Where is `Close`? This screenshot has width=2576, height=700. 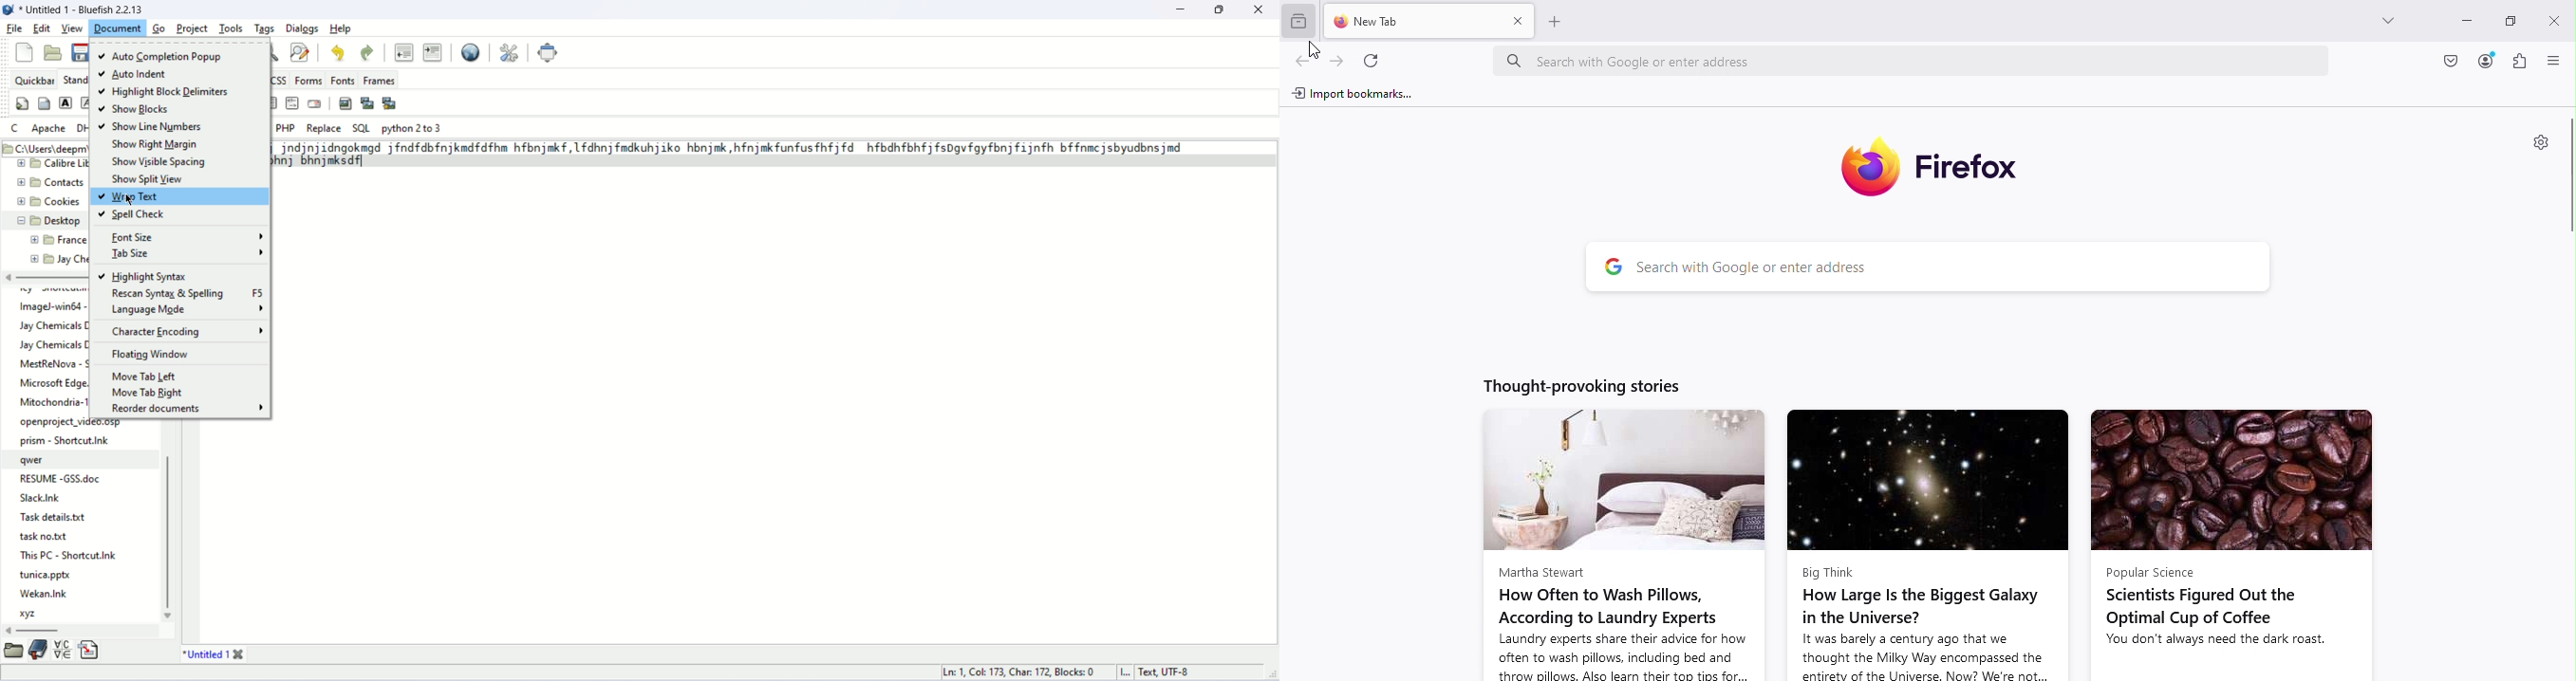
Close is located at coordinates (2554, 20).